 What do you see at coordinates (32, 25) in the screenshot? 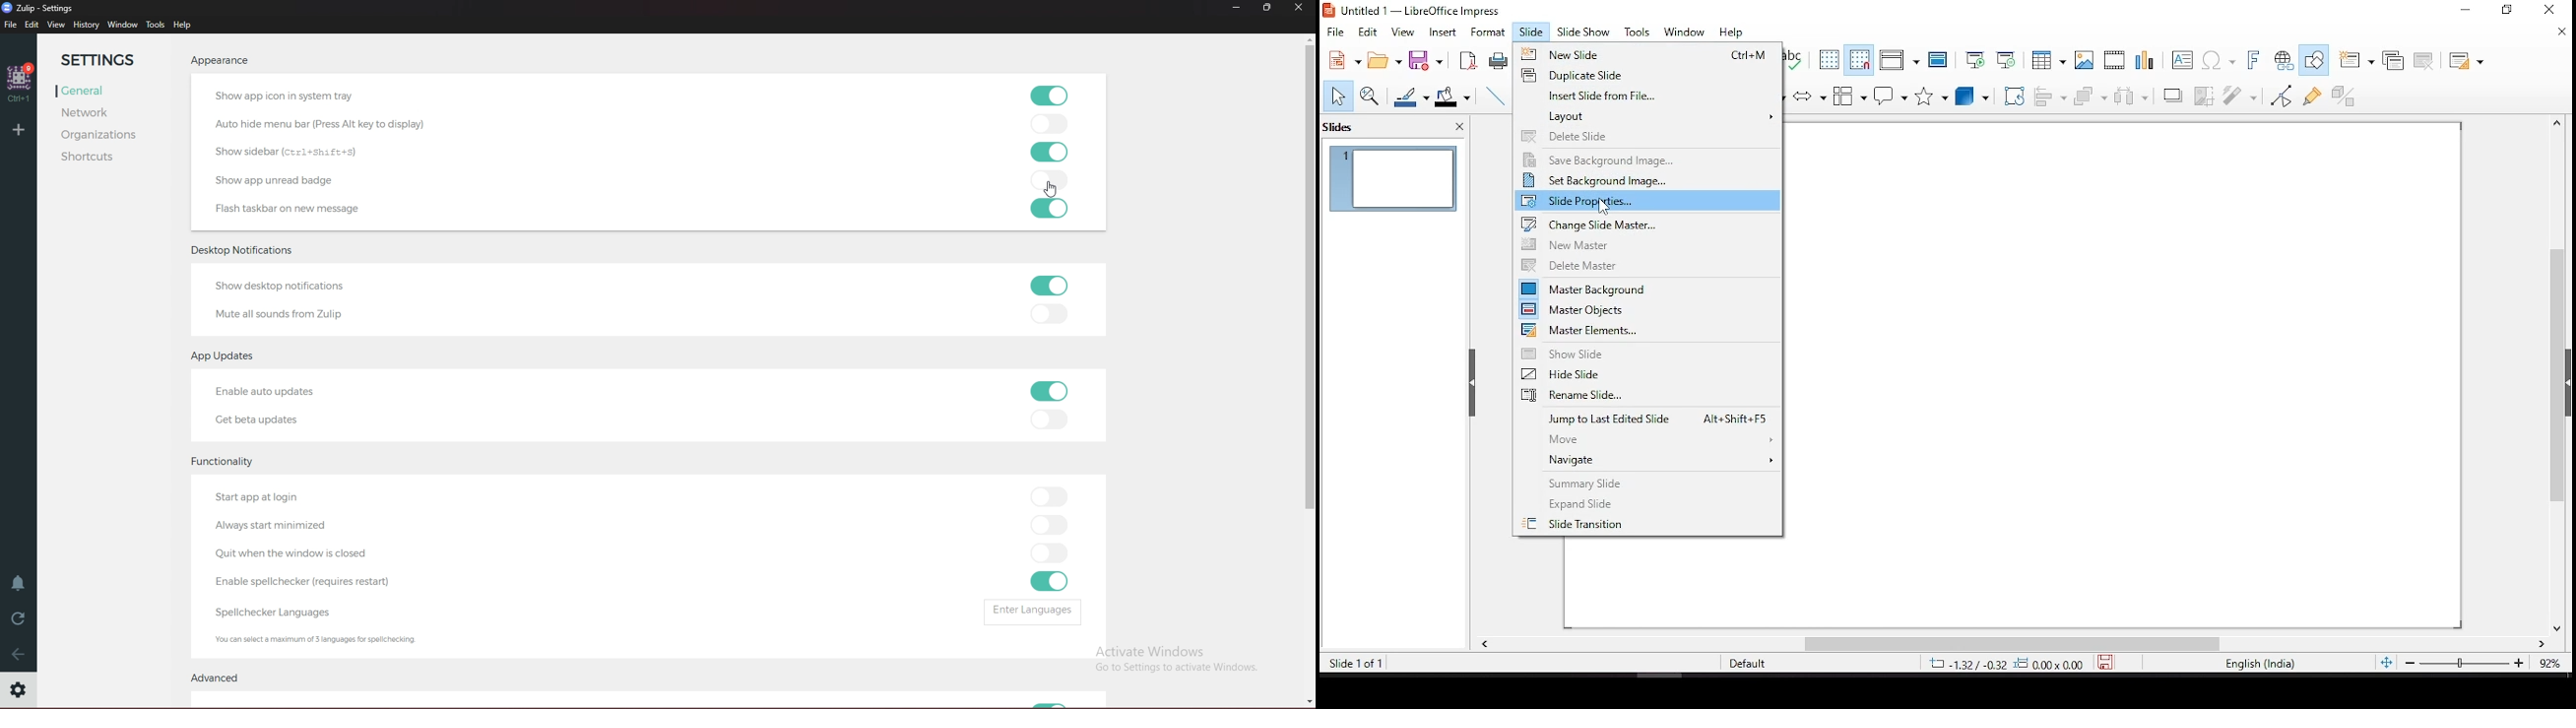
I see `Edit` at bounding box center [32, 25].